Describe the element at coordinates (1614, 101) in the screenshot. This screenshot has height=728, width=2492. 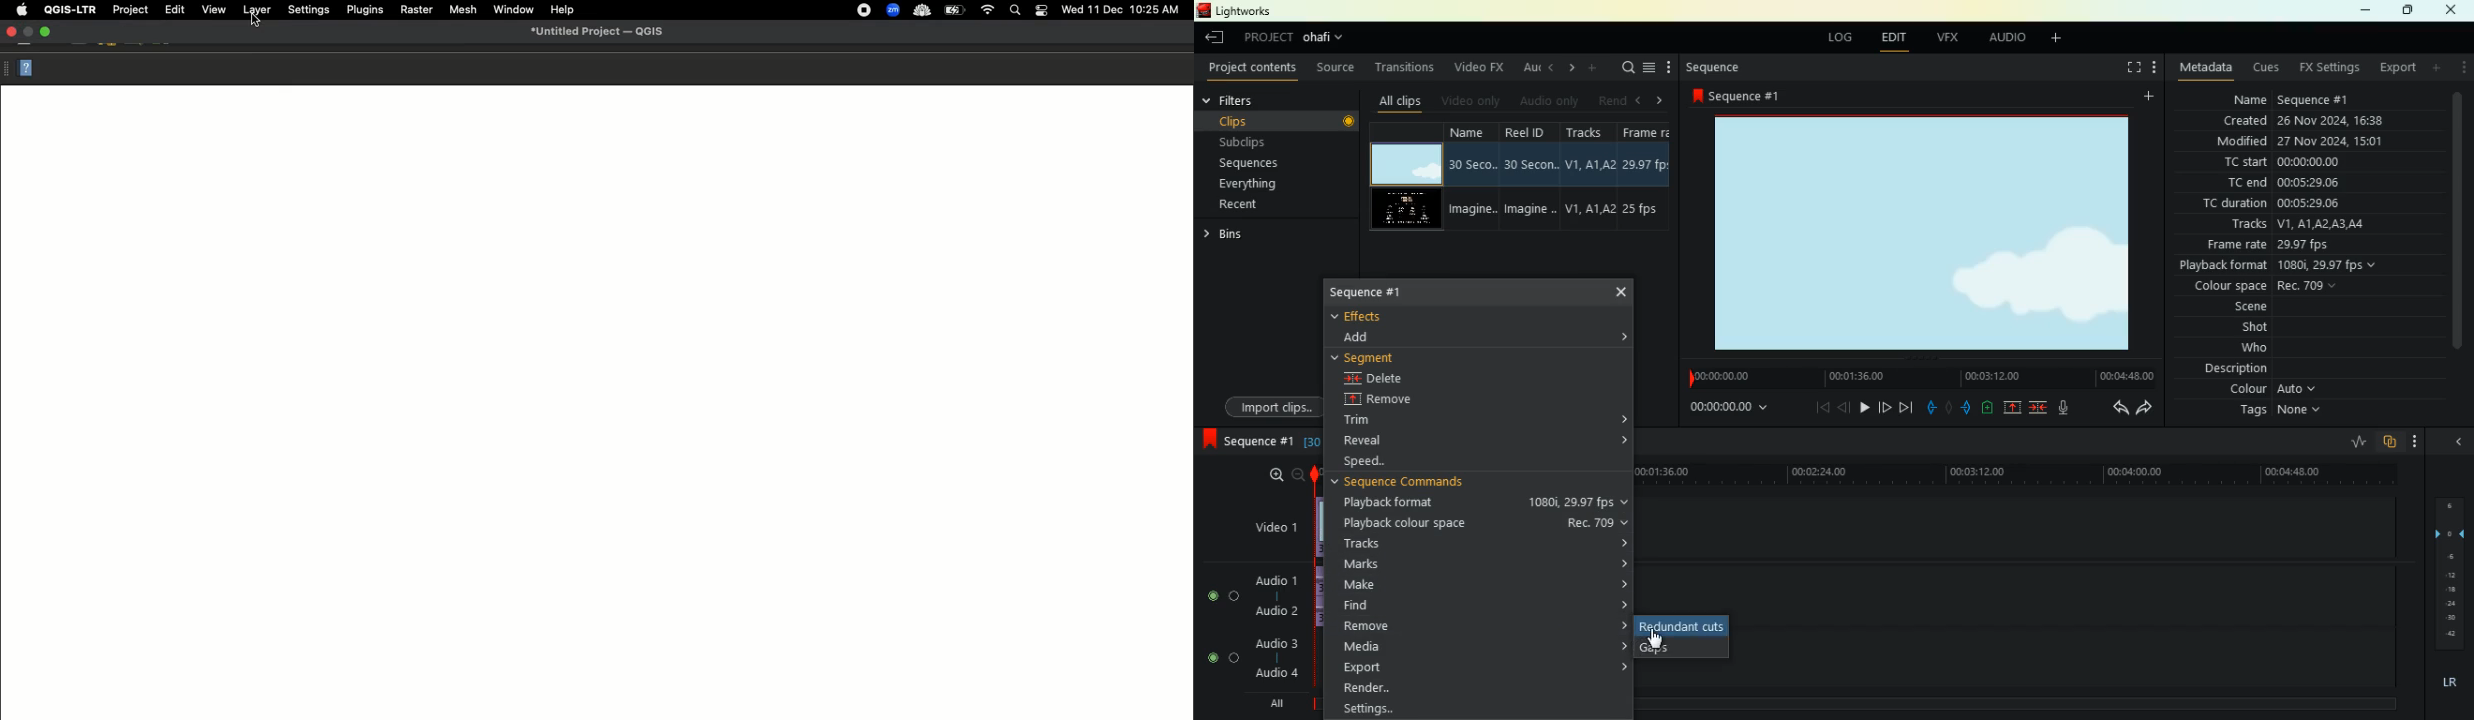
I see `rend` at that location.